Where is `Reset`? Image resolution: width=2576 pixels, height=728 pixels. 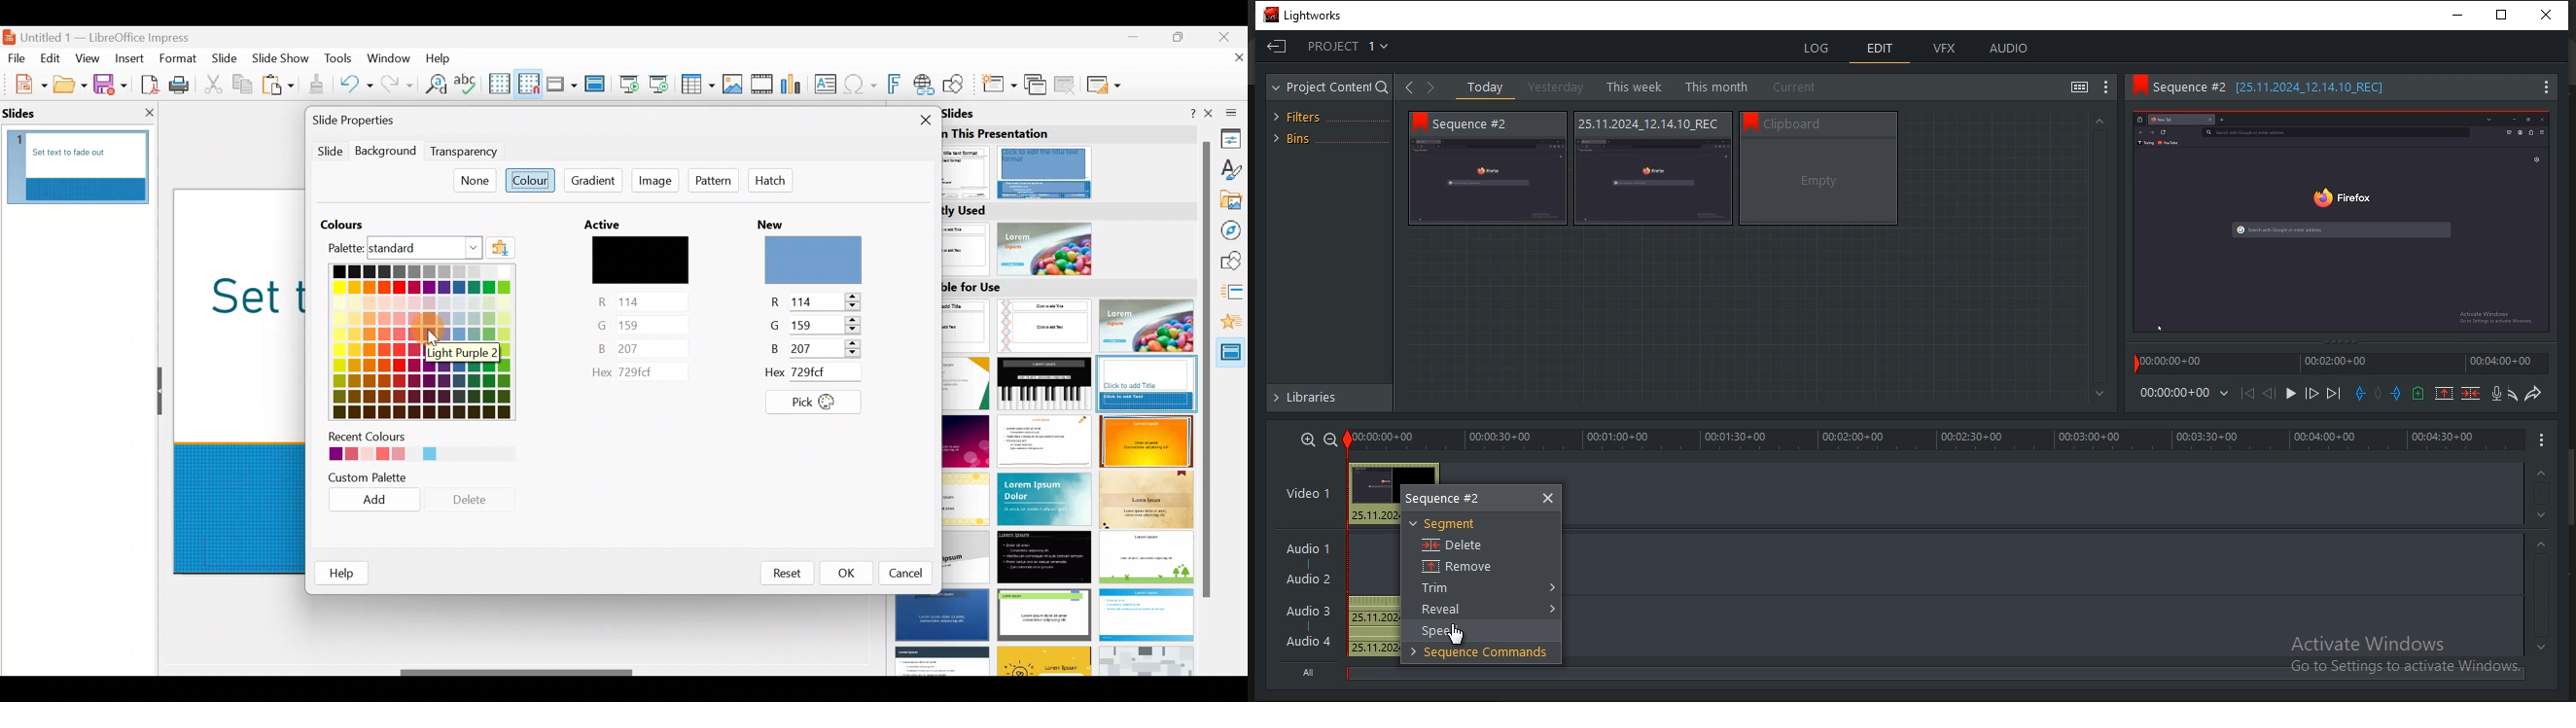 Reset is located at coordinates (785, 571).